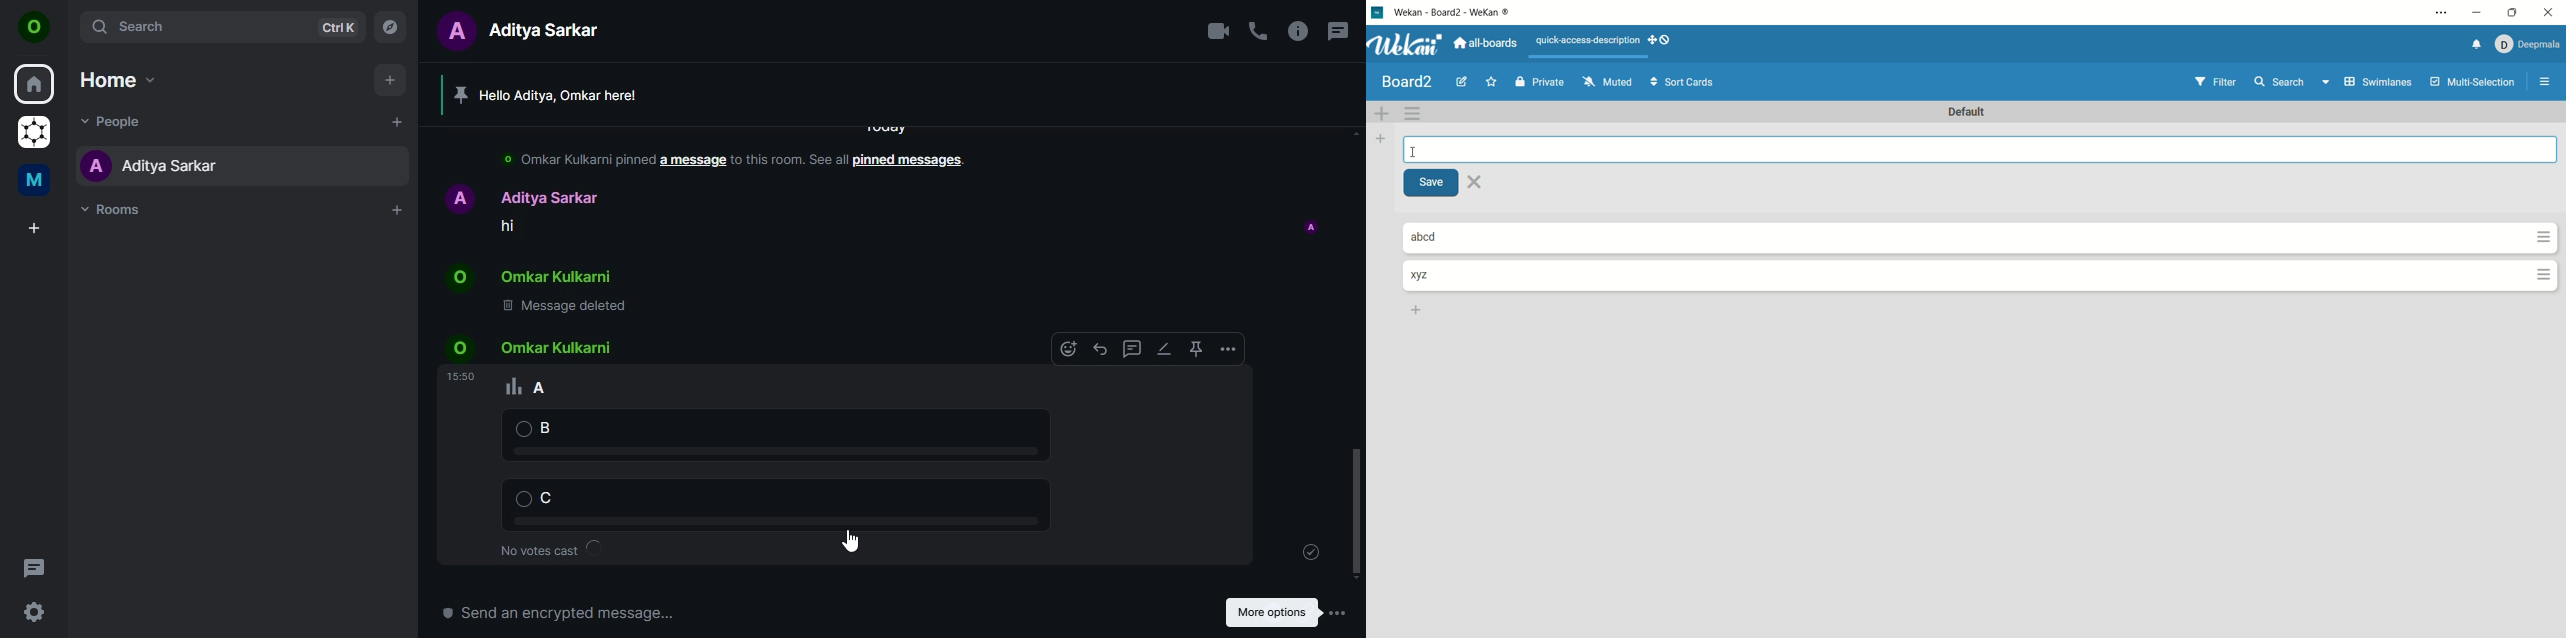  I want to click on quicker settings, so click(37, 613).